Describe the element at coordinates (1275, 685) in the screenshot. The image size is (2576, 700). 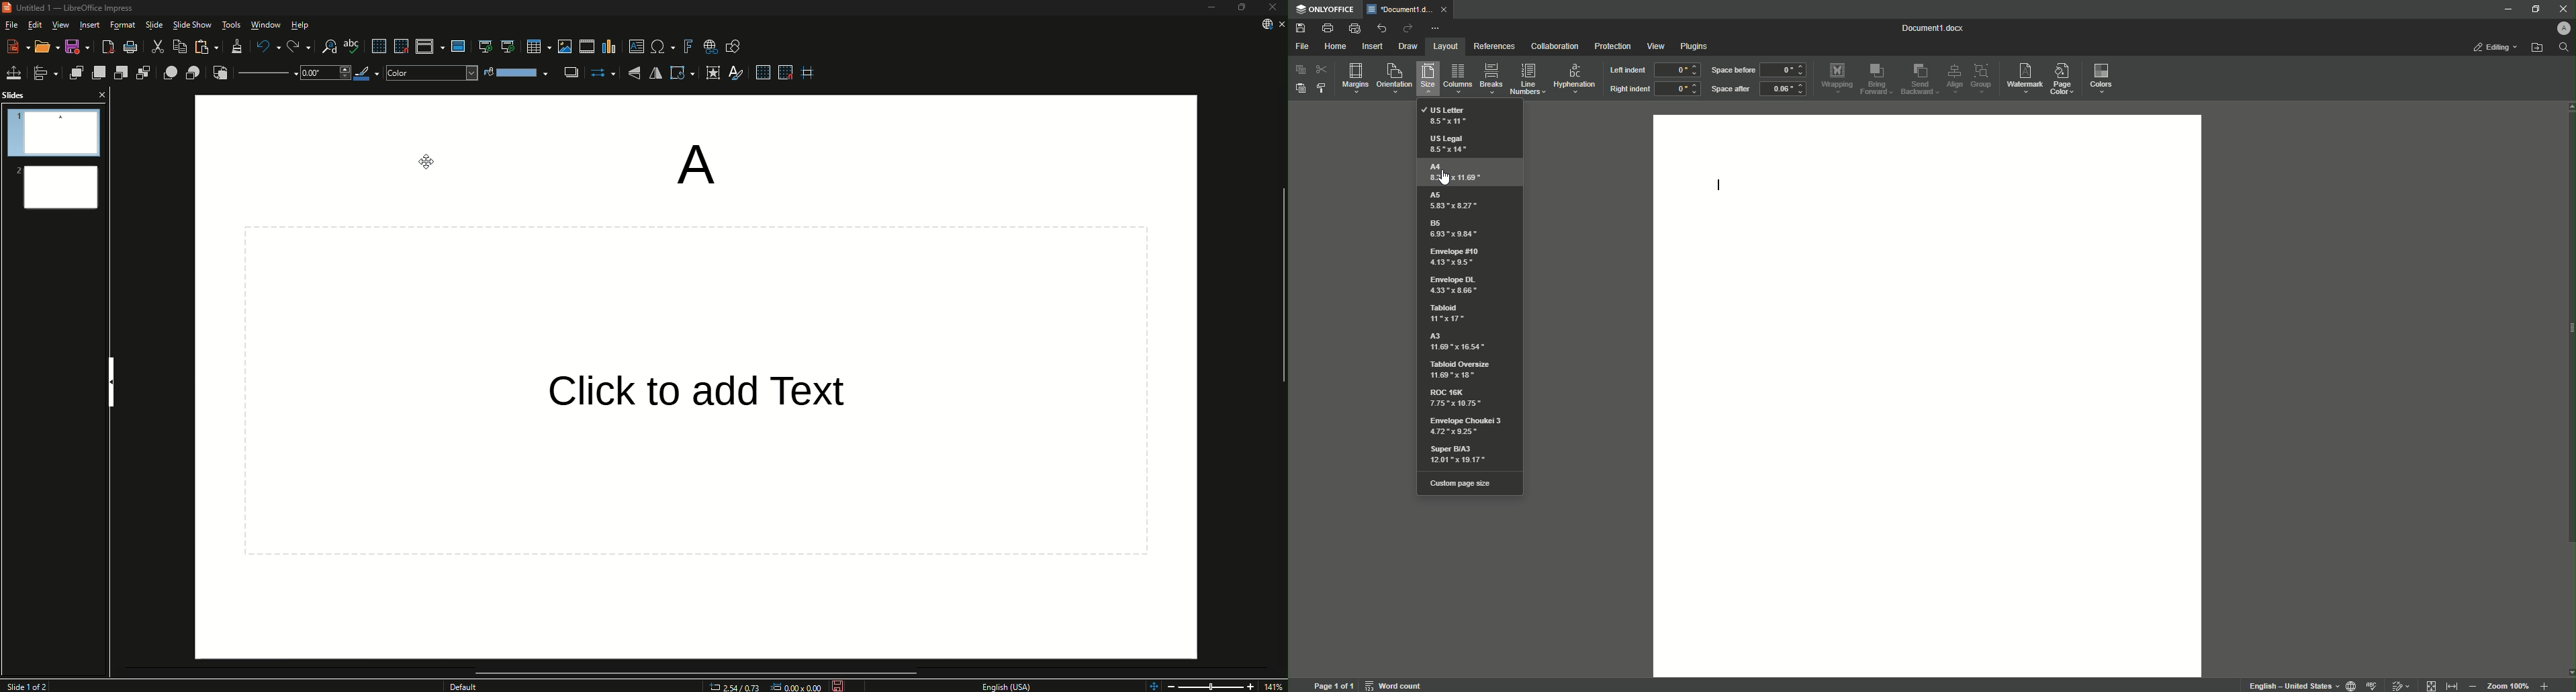
I see `14%` at that location.